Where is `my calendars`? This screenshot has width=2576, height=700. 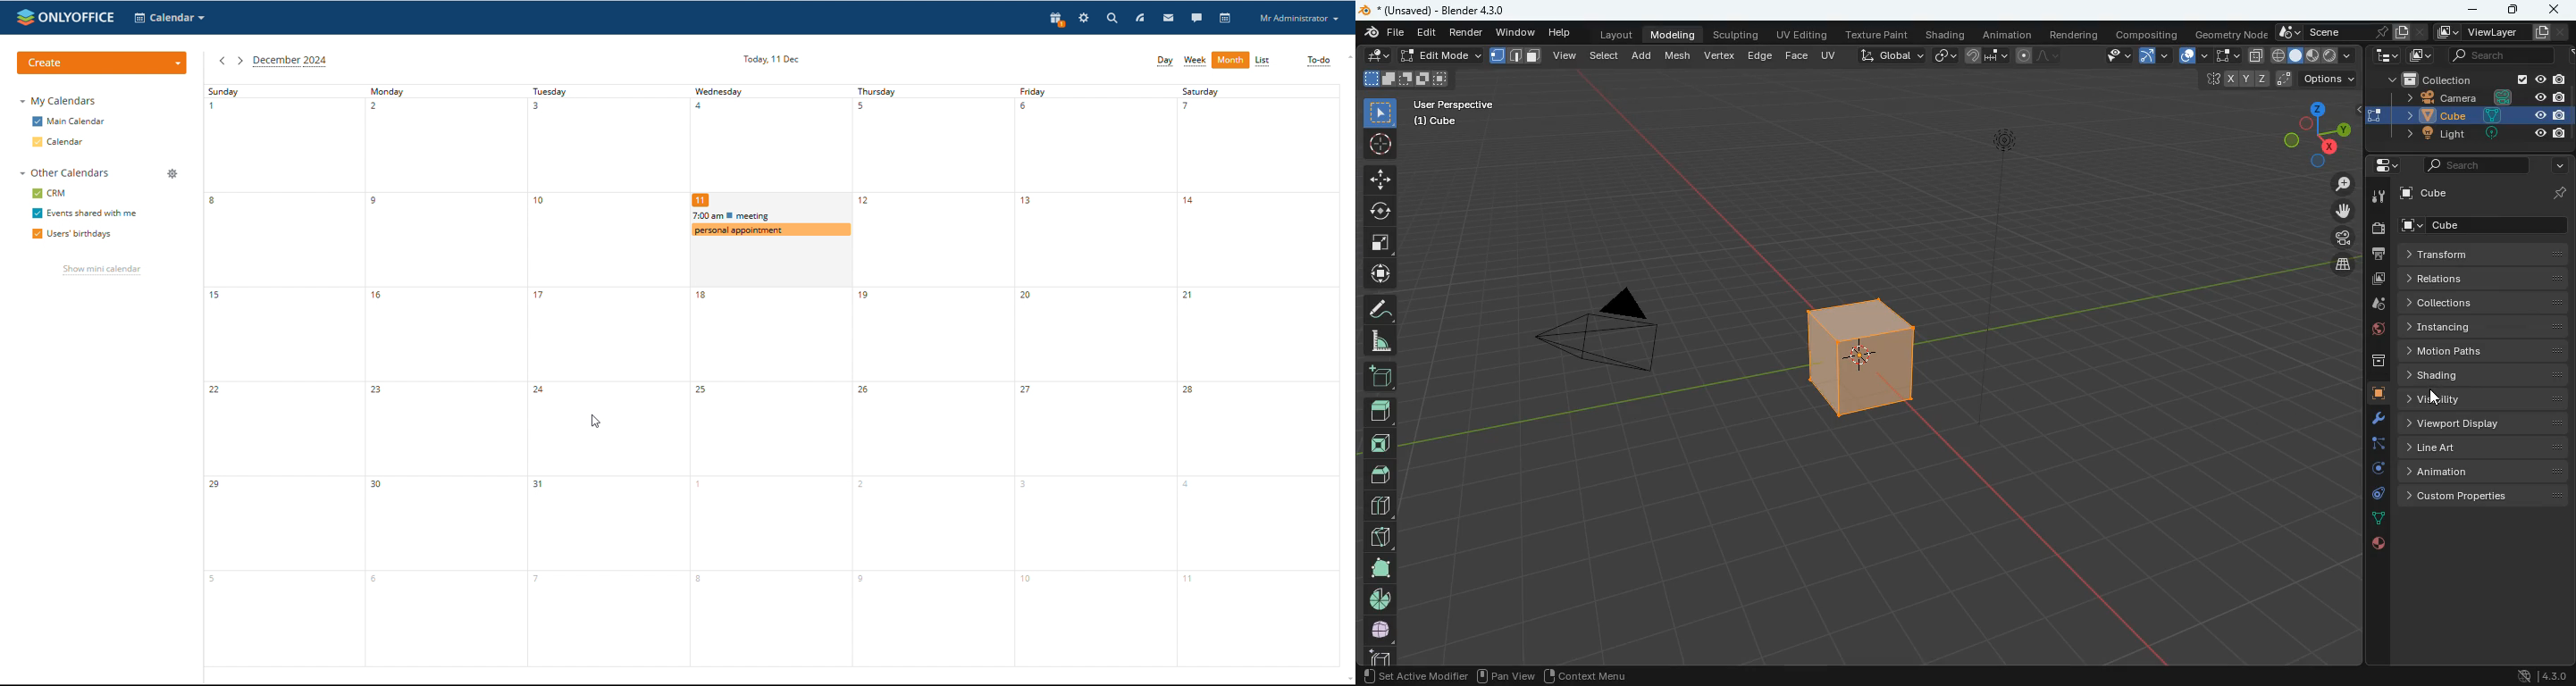 my calendars is located at coordinates (60, 101).